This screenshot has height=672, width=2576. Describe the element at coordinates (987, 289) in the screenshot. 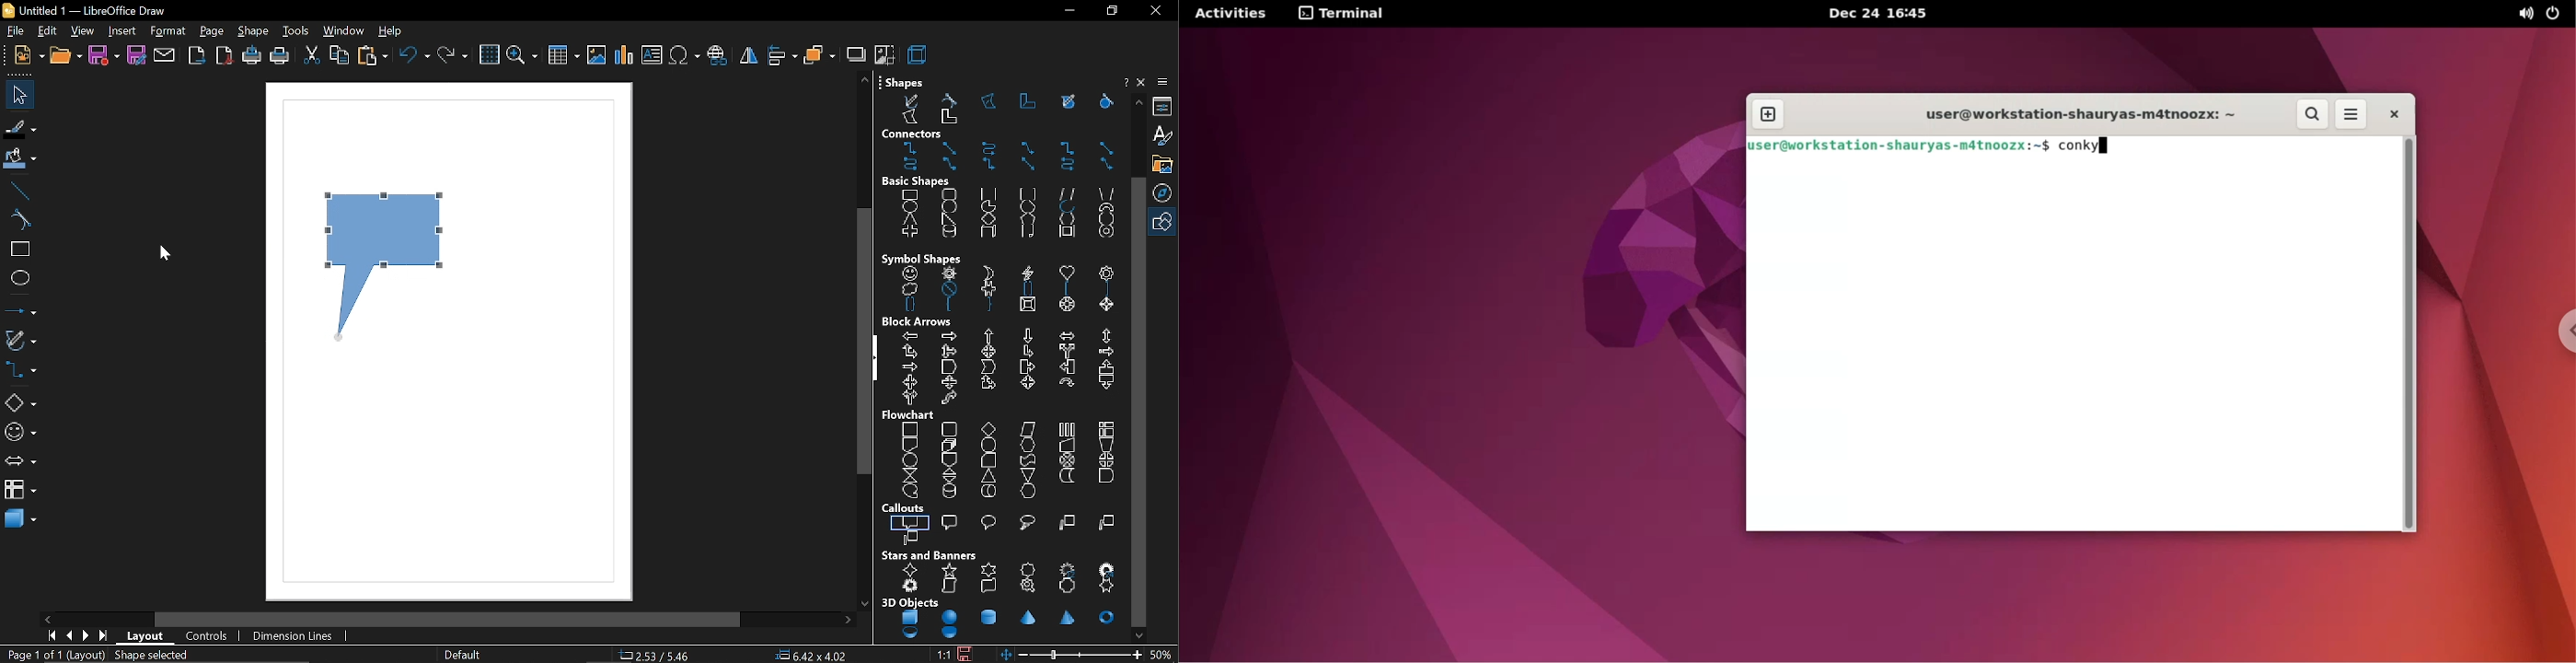

I see `puzzle` at that location.